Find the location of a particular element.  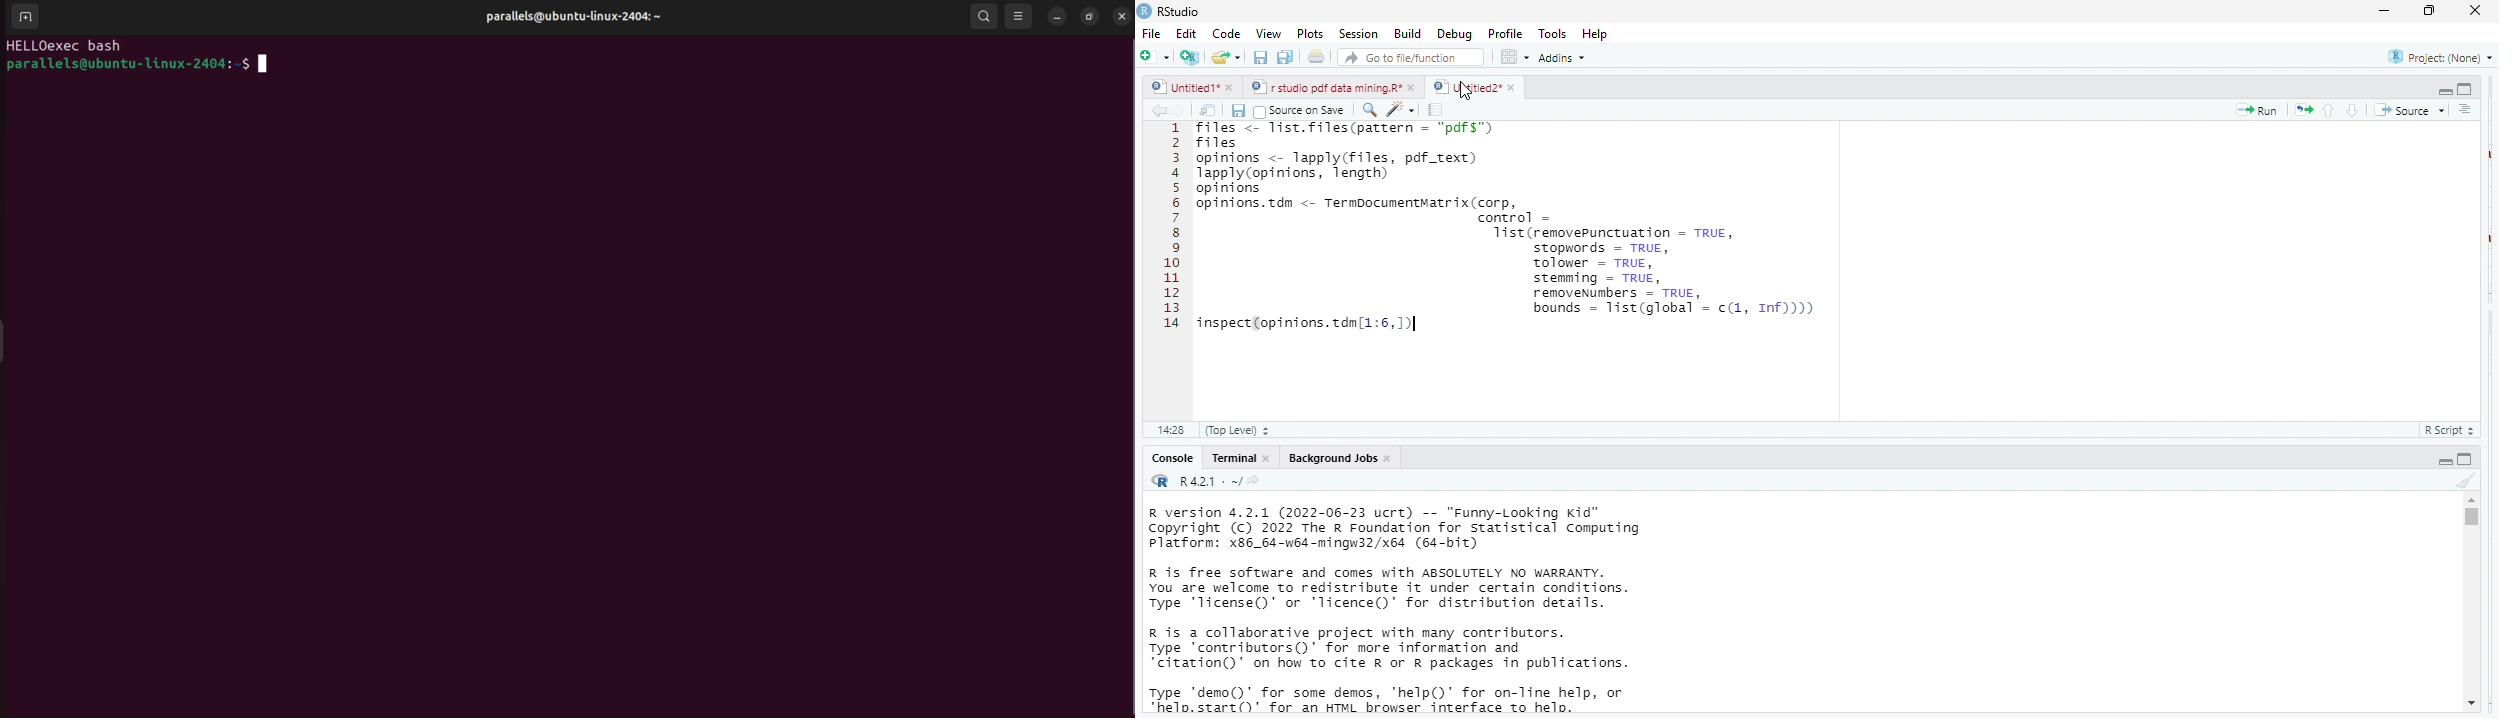

go forward to the next source location is located at coordinates (1182, 110).